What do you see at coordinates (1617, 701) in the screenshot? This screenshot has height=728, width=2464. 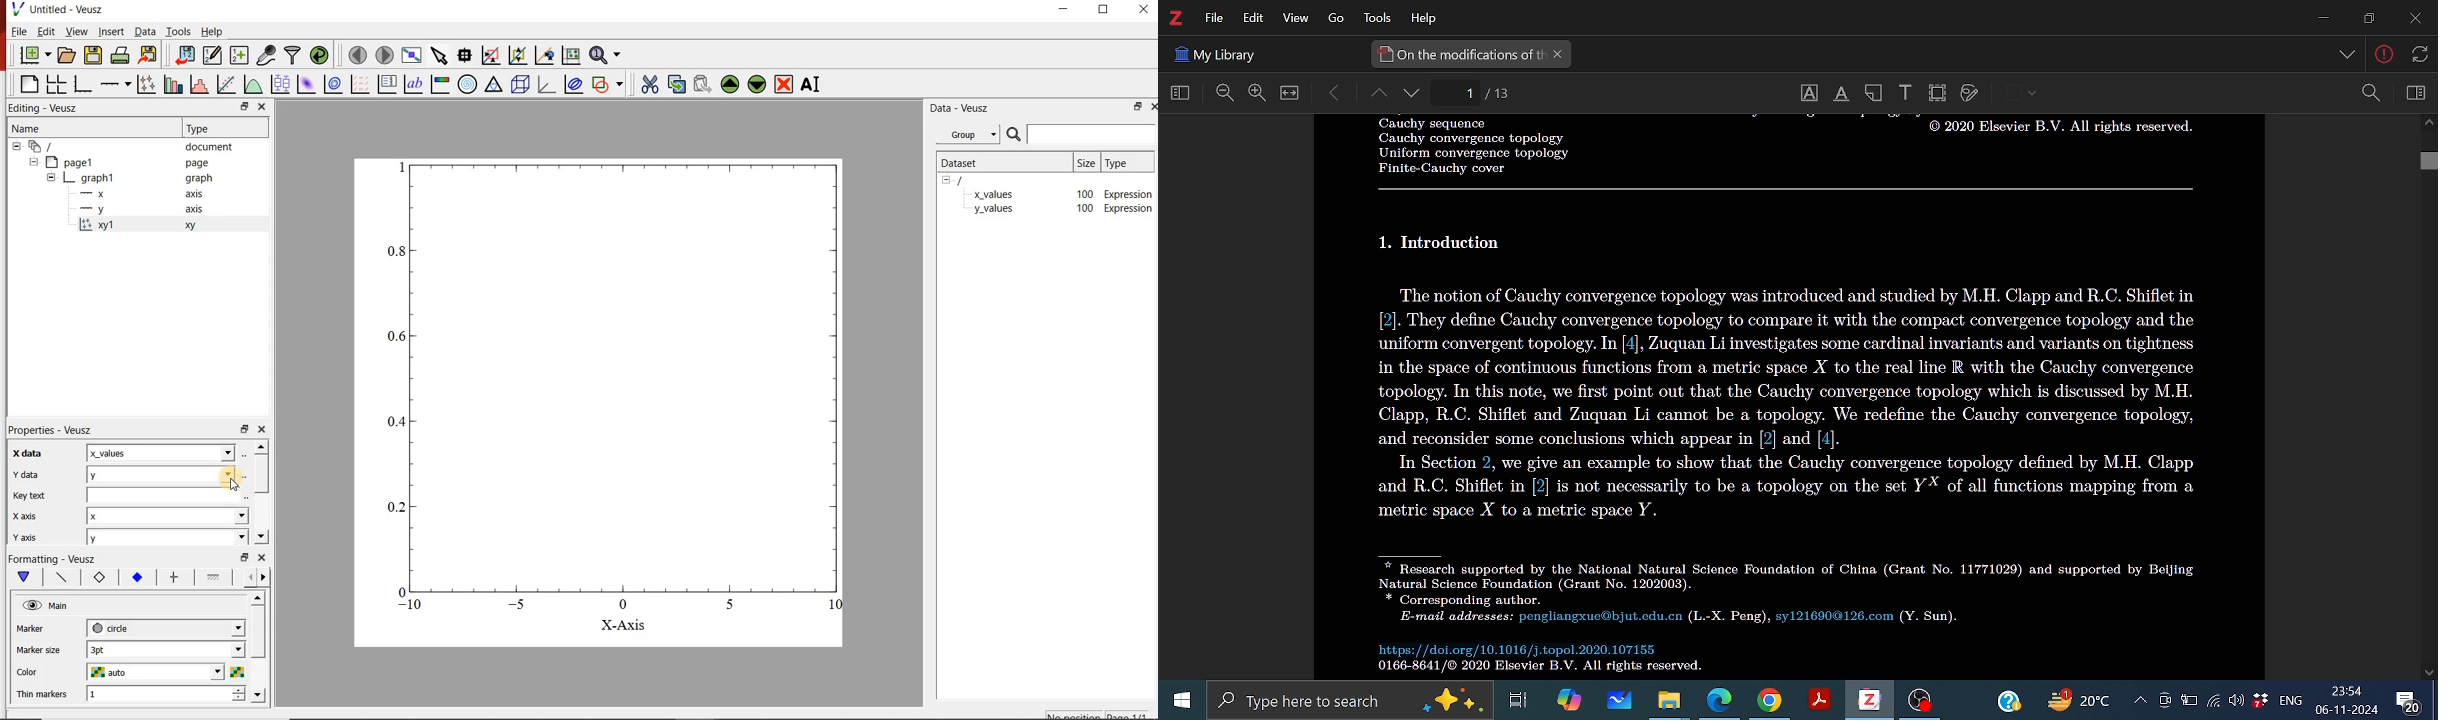 I see `Whiteboard` at bounding box center [1617, 701].